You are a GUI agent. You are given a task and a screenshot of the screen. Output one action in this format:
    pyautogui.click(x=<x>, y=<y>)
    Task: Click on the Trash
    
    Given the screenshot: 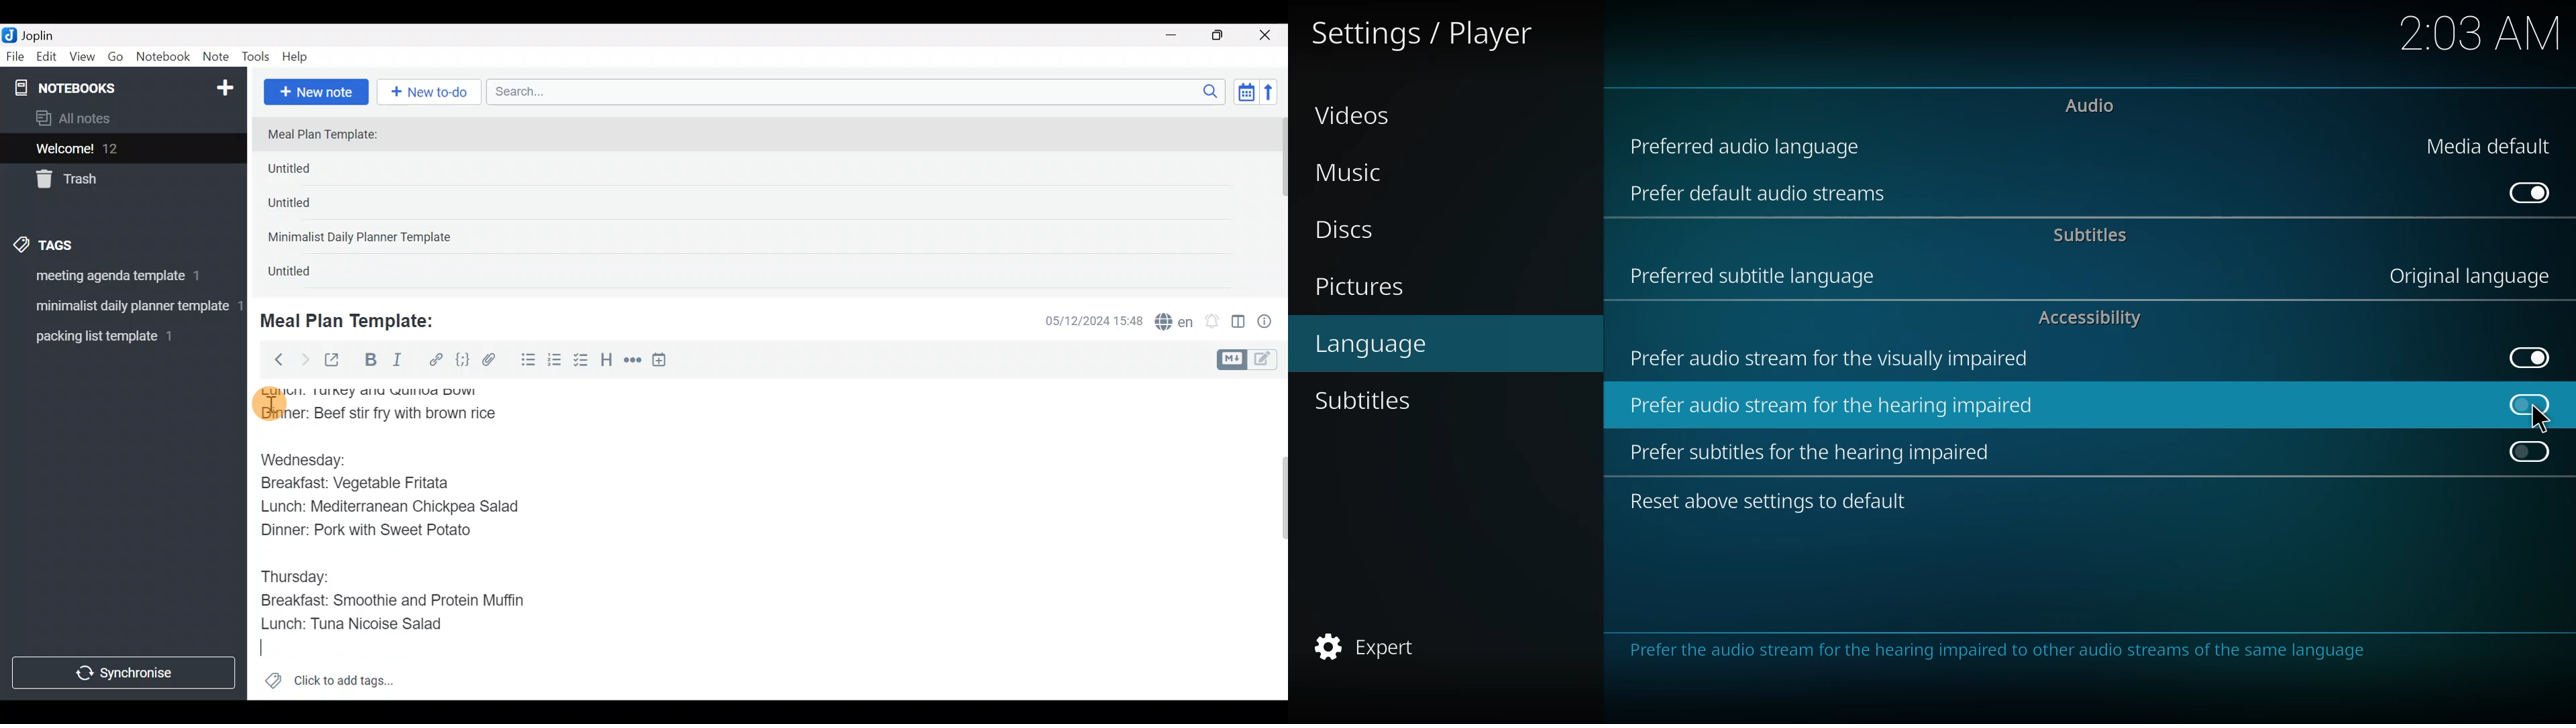 What is the action you would take?
    pyautogui.click(x=115, y=180)
    